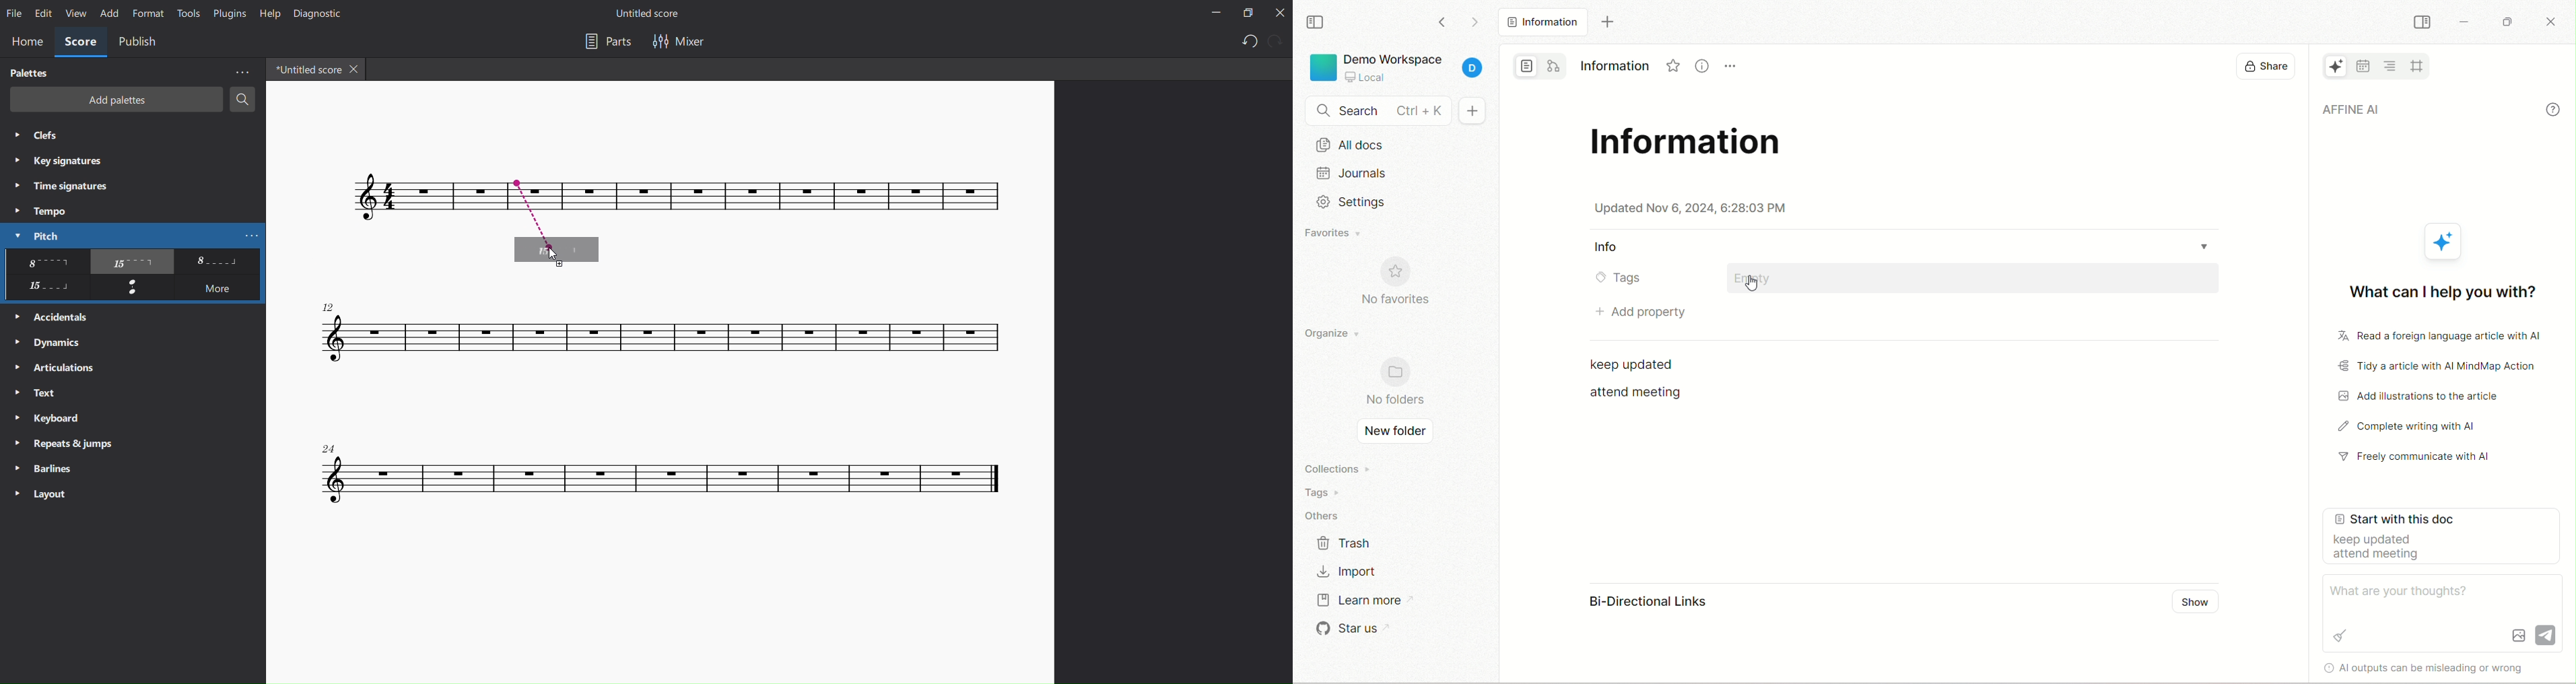  I want to click on text, so click(41, 394).